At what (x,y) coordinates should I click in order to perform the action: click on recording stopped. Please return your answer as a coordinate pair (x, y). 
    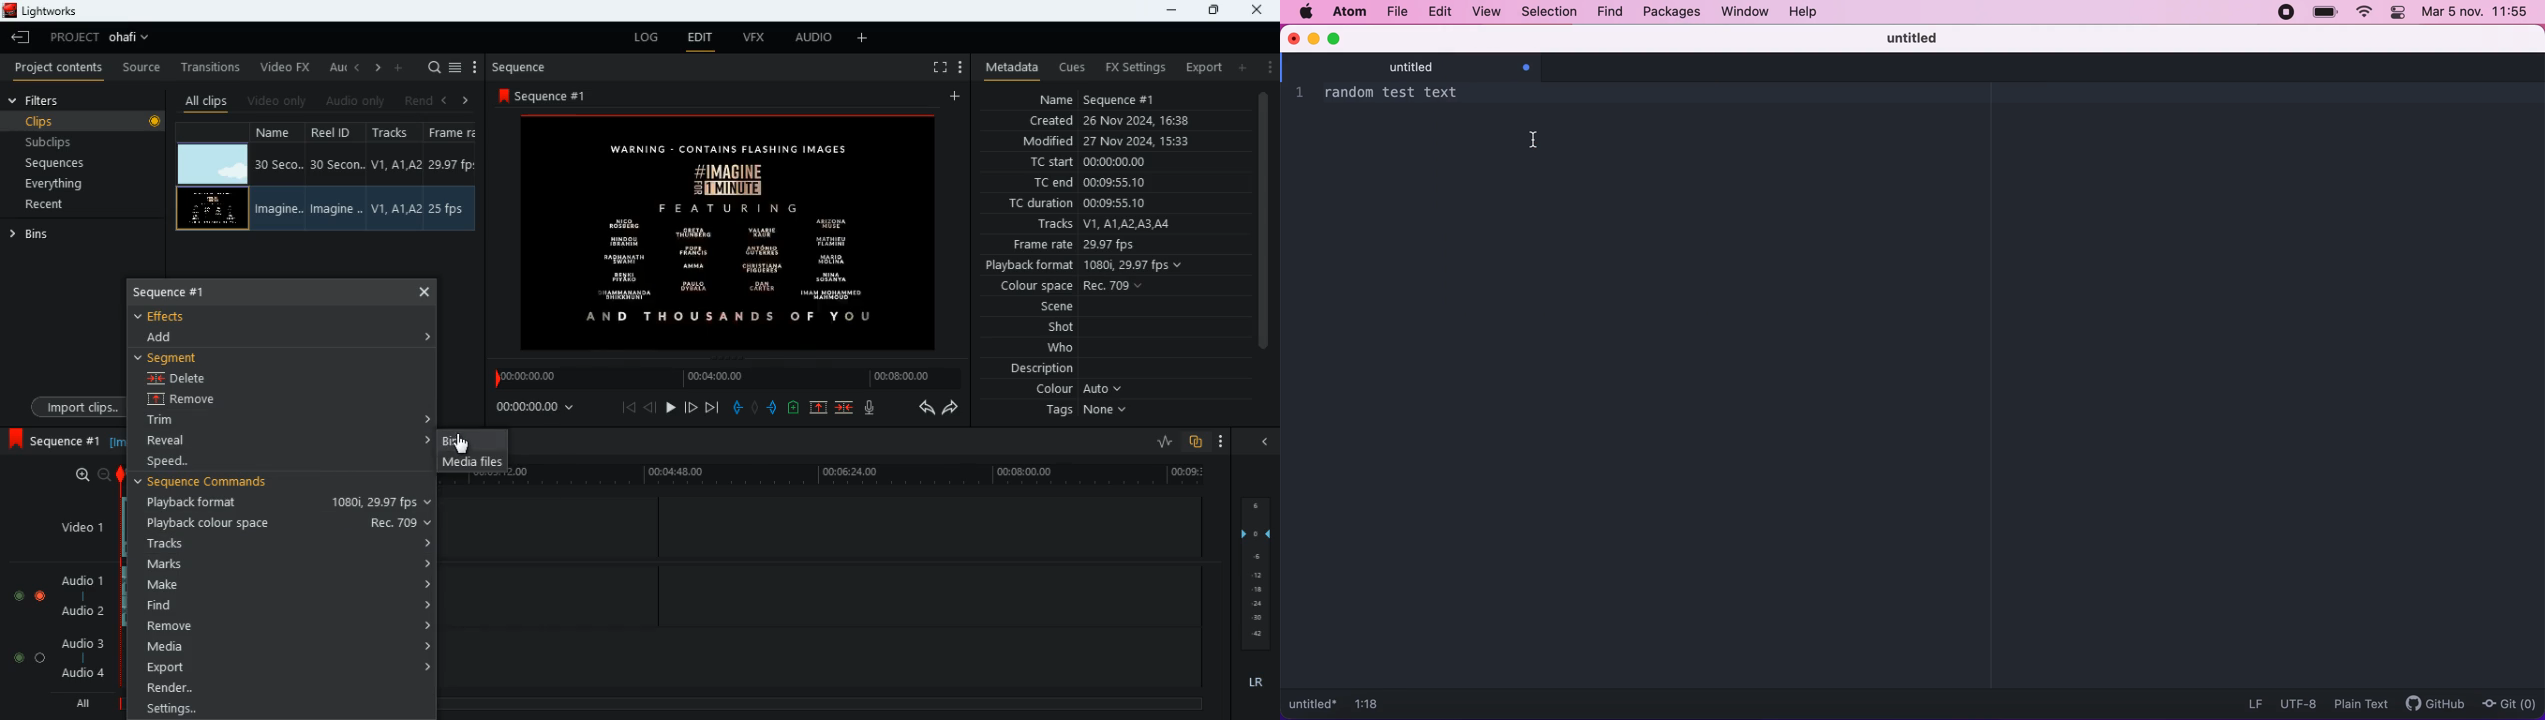
    Looking at the image, I should click on (2284, 13).